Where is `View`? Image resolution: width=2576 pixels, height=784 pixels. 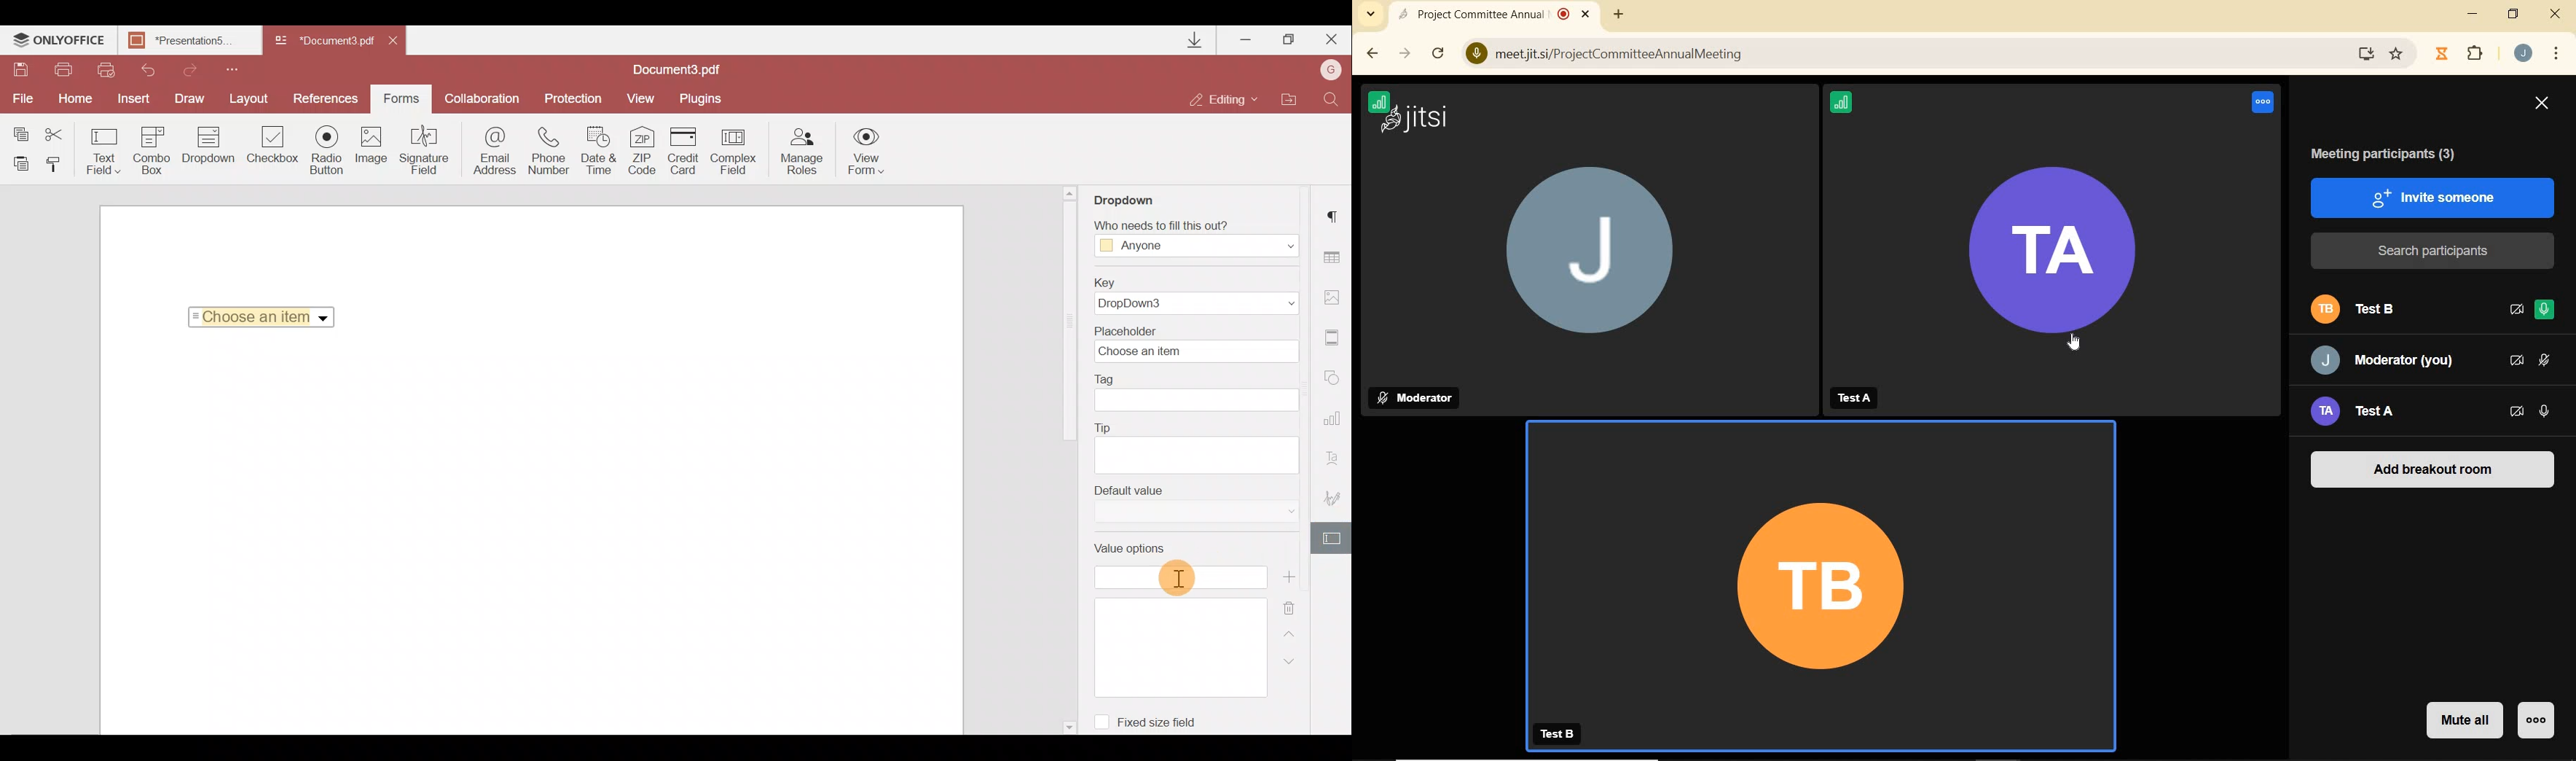
View is located at coordinates (645, 99).